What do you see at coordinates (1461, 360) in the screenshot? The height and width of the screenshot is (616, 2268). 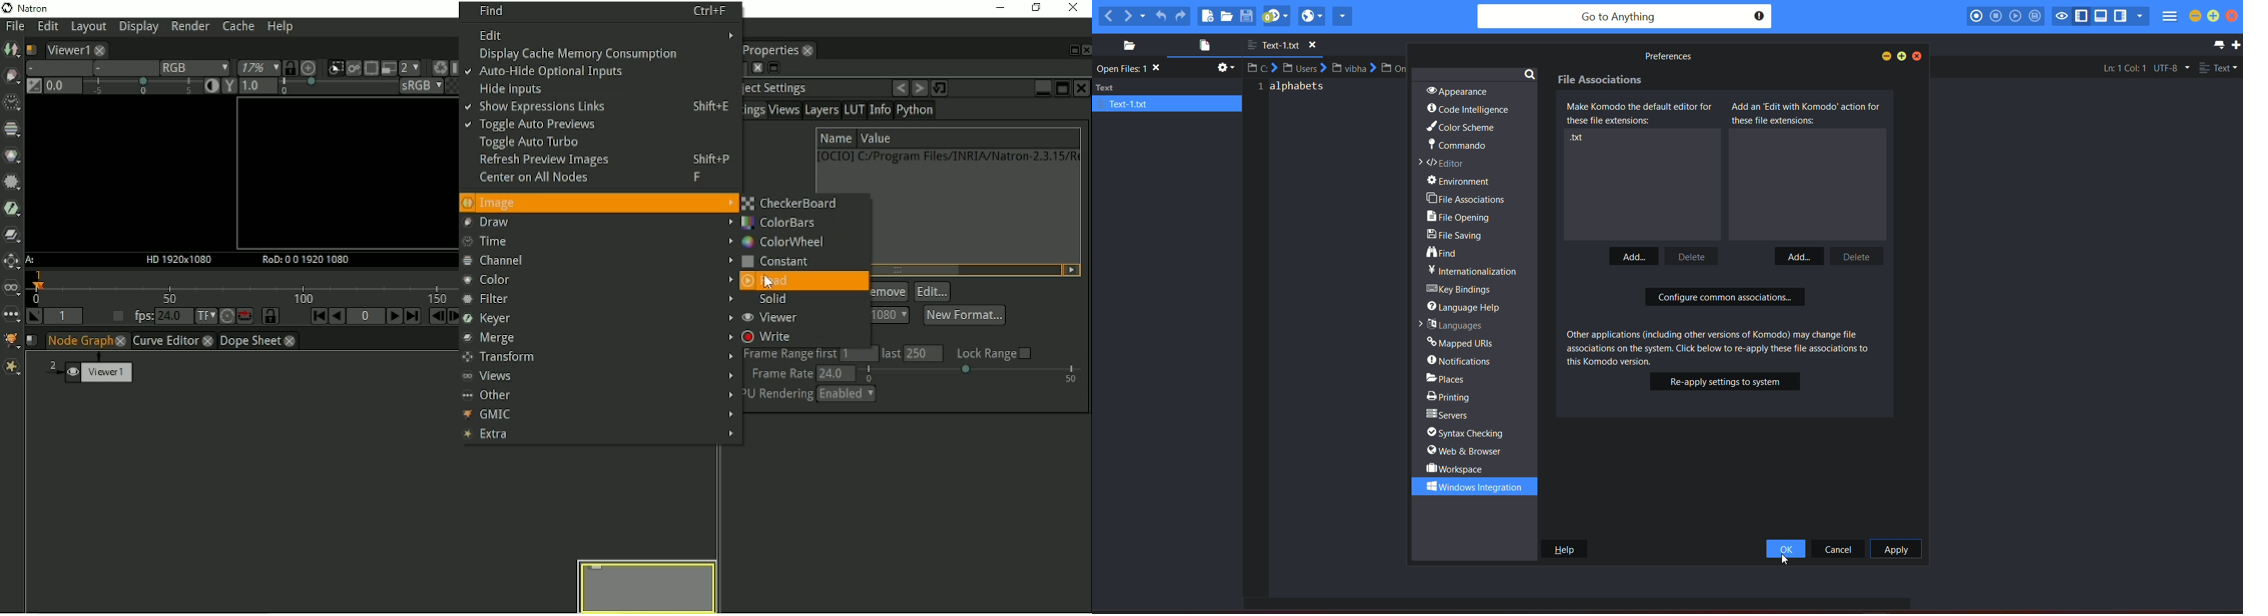 I see `notifications` at bounding box center [1461, 360].